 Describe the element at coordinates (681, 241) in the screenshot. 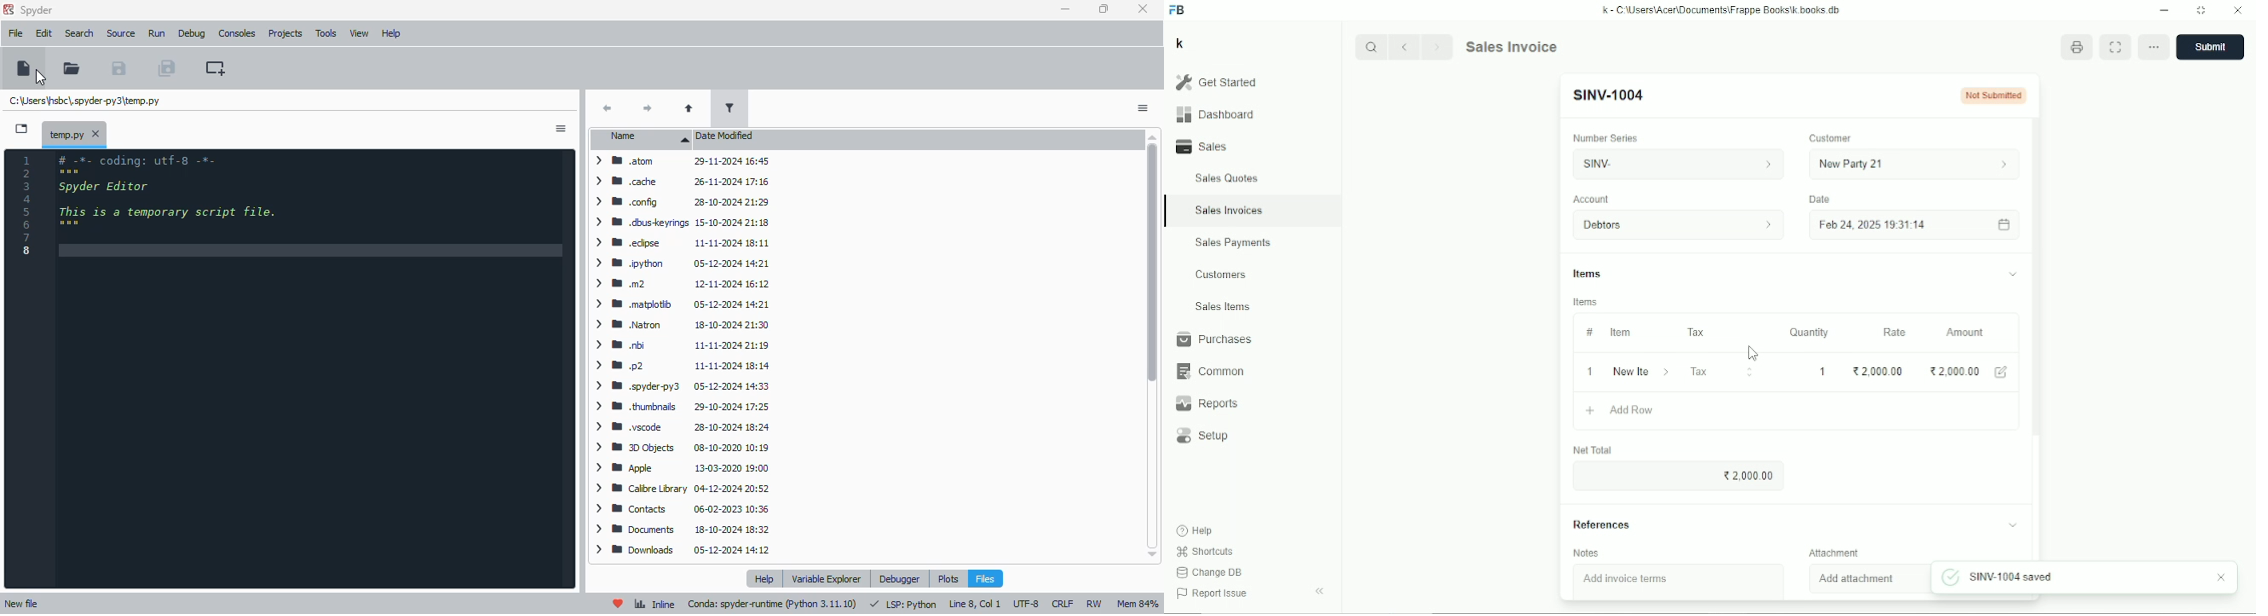

I see `> MW edipse 11-11-2024 18:11` at that location.